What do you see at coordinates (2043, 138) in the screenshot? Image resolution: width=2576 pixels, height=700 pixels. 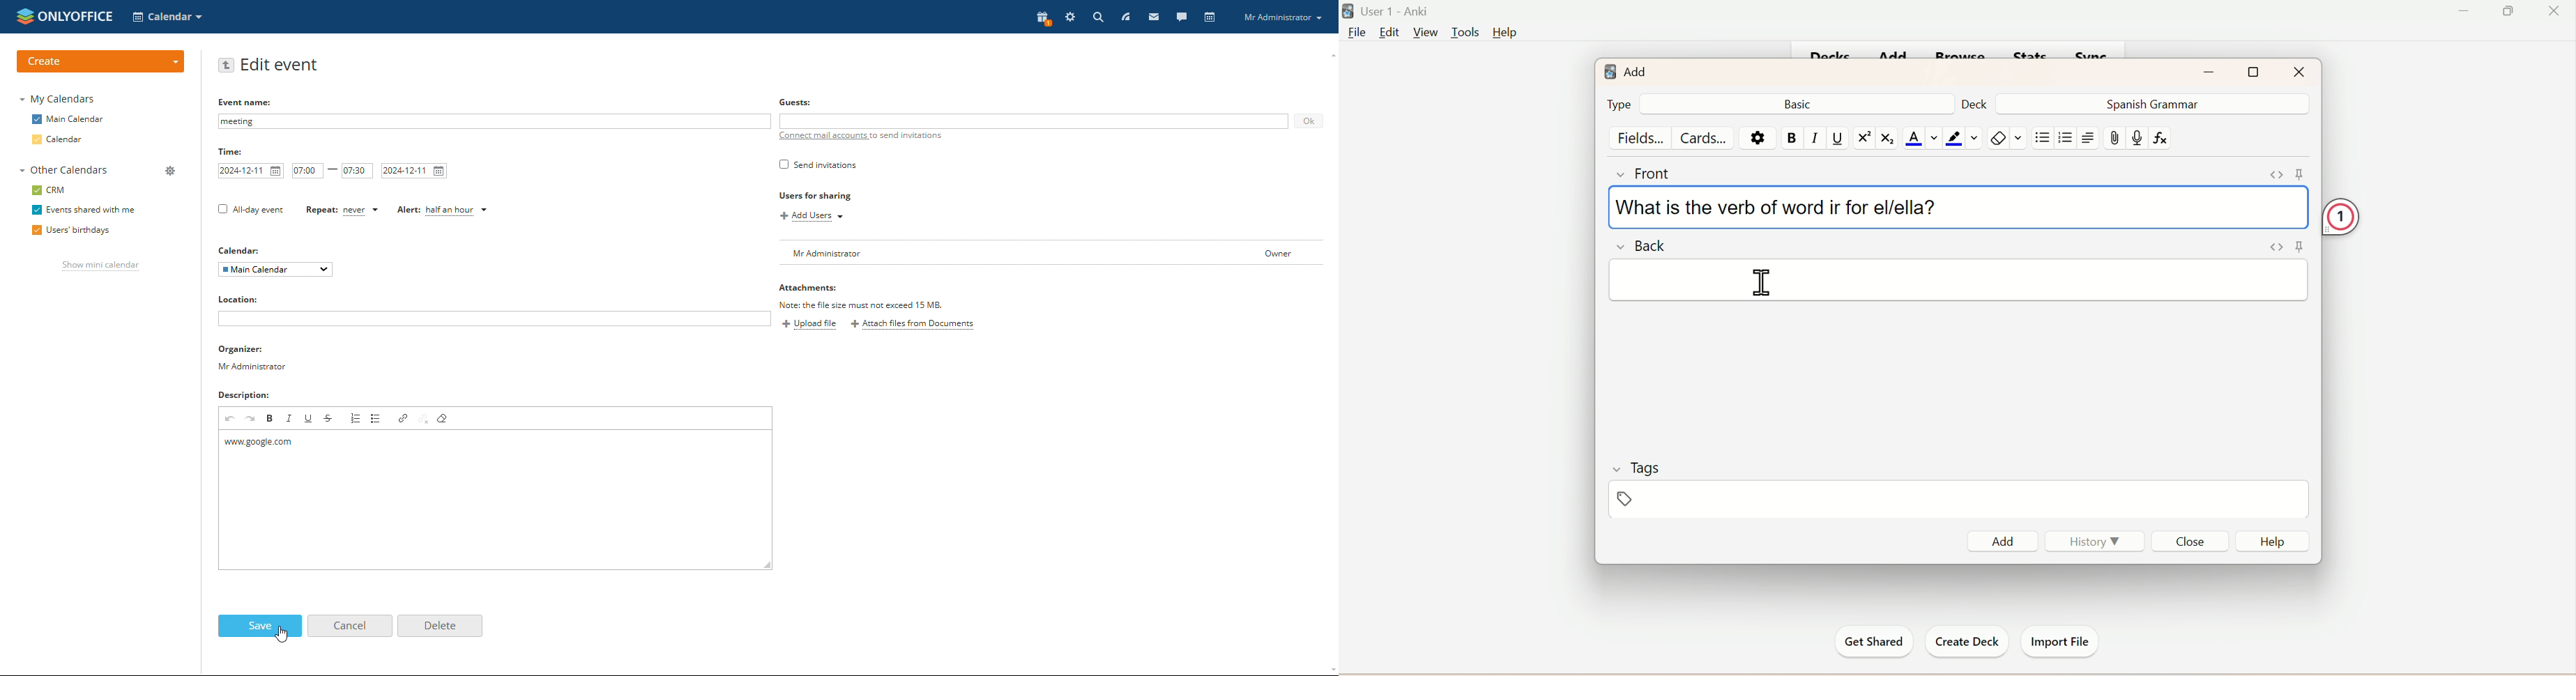 I see `Unorgganised List` at bounding box center [2043, 138].